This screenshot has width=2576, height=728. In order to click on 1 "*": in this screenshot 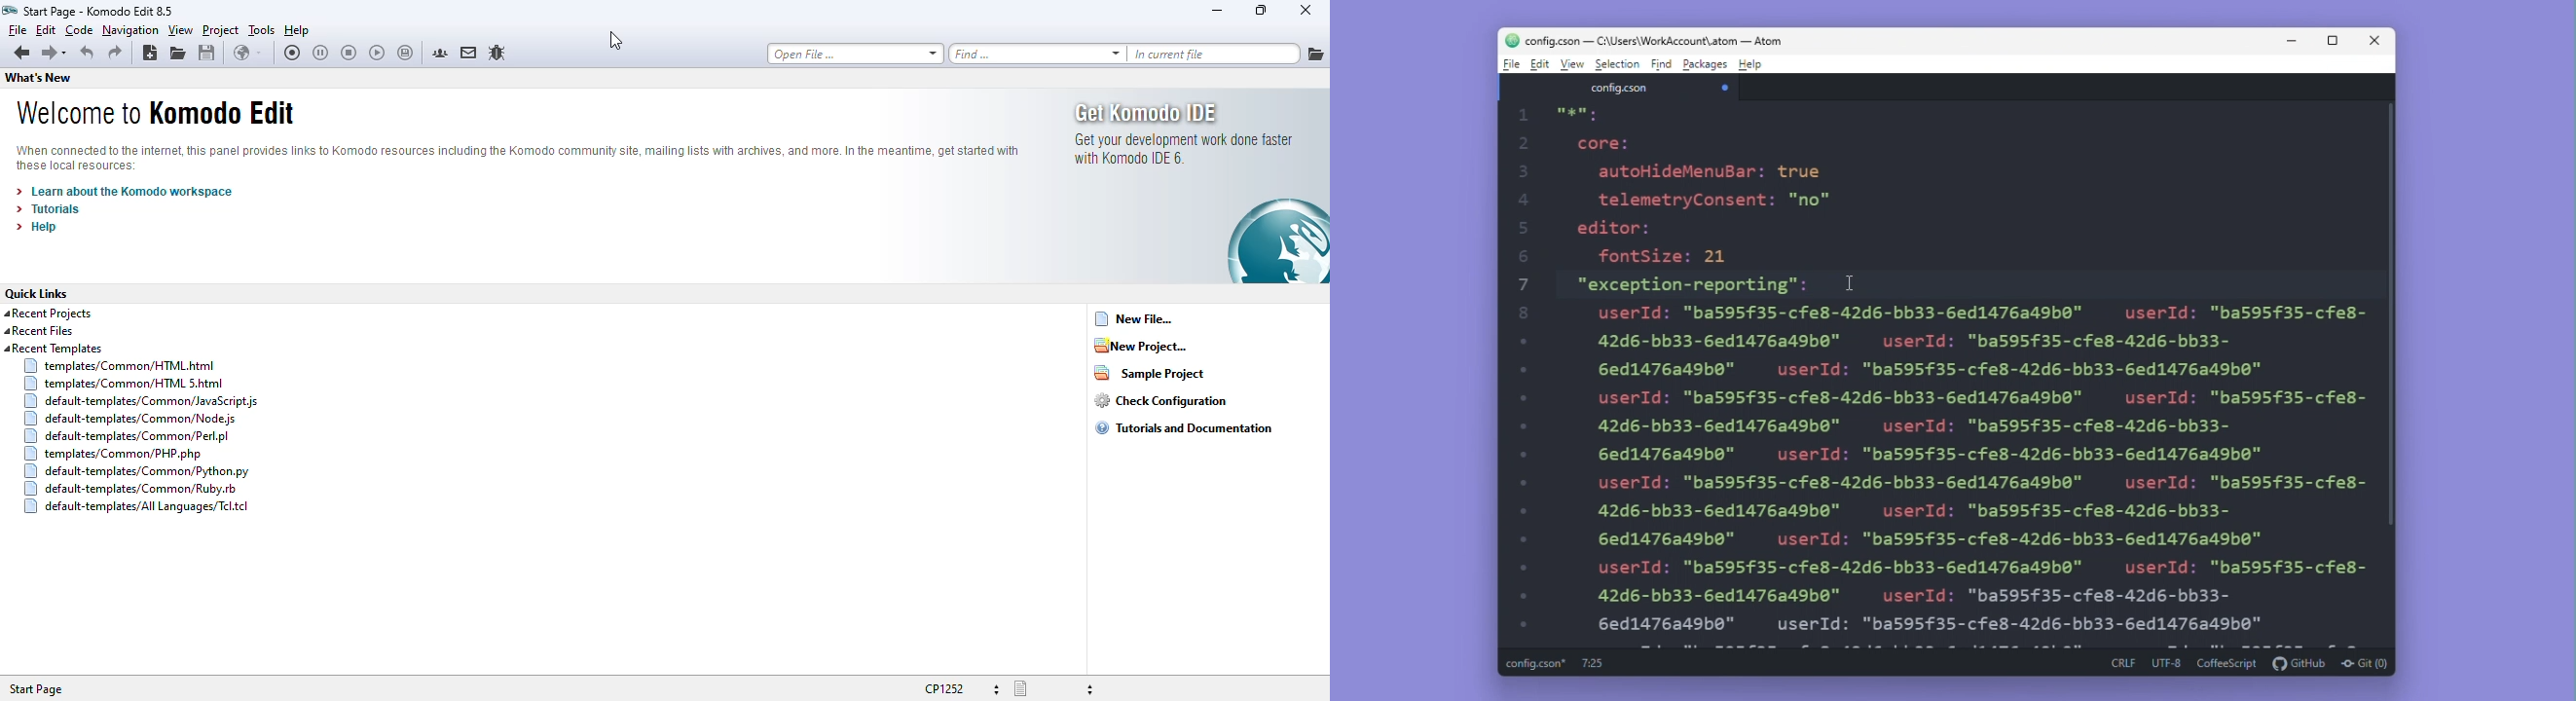, I will do `click(1566, 115)`.